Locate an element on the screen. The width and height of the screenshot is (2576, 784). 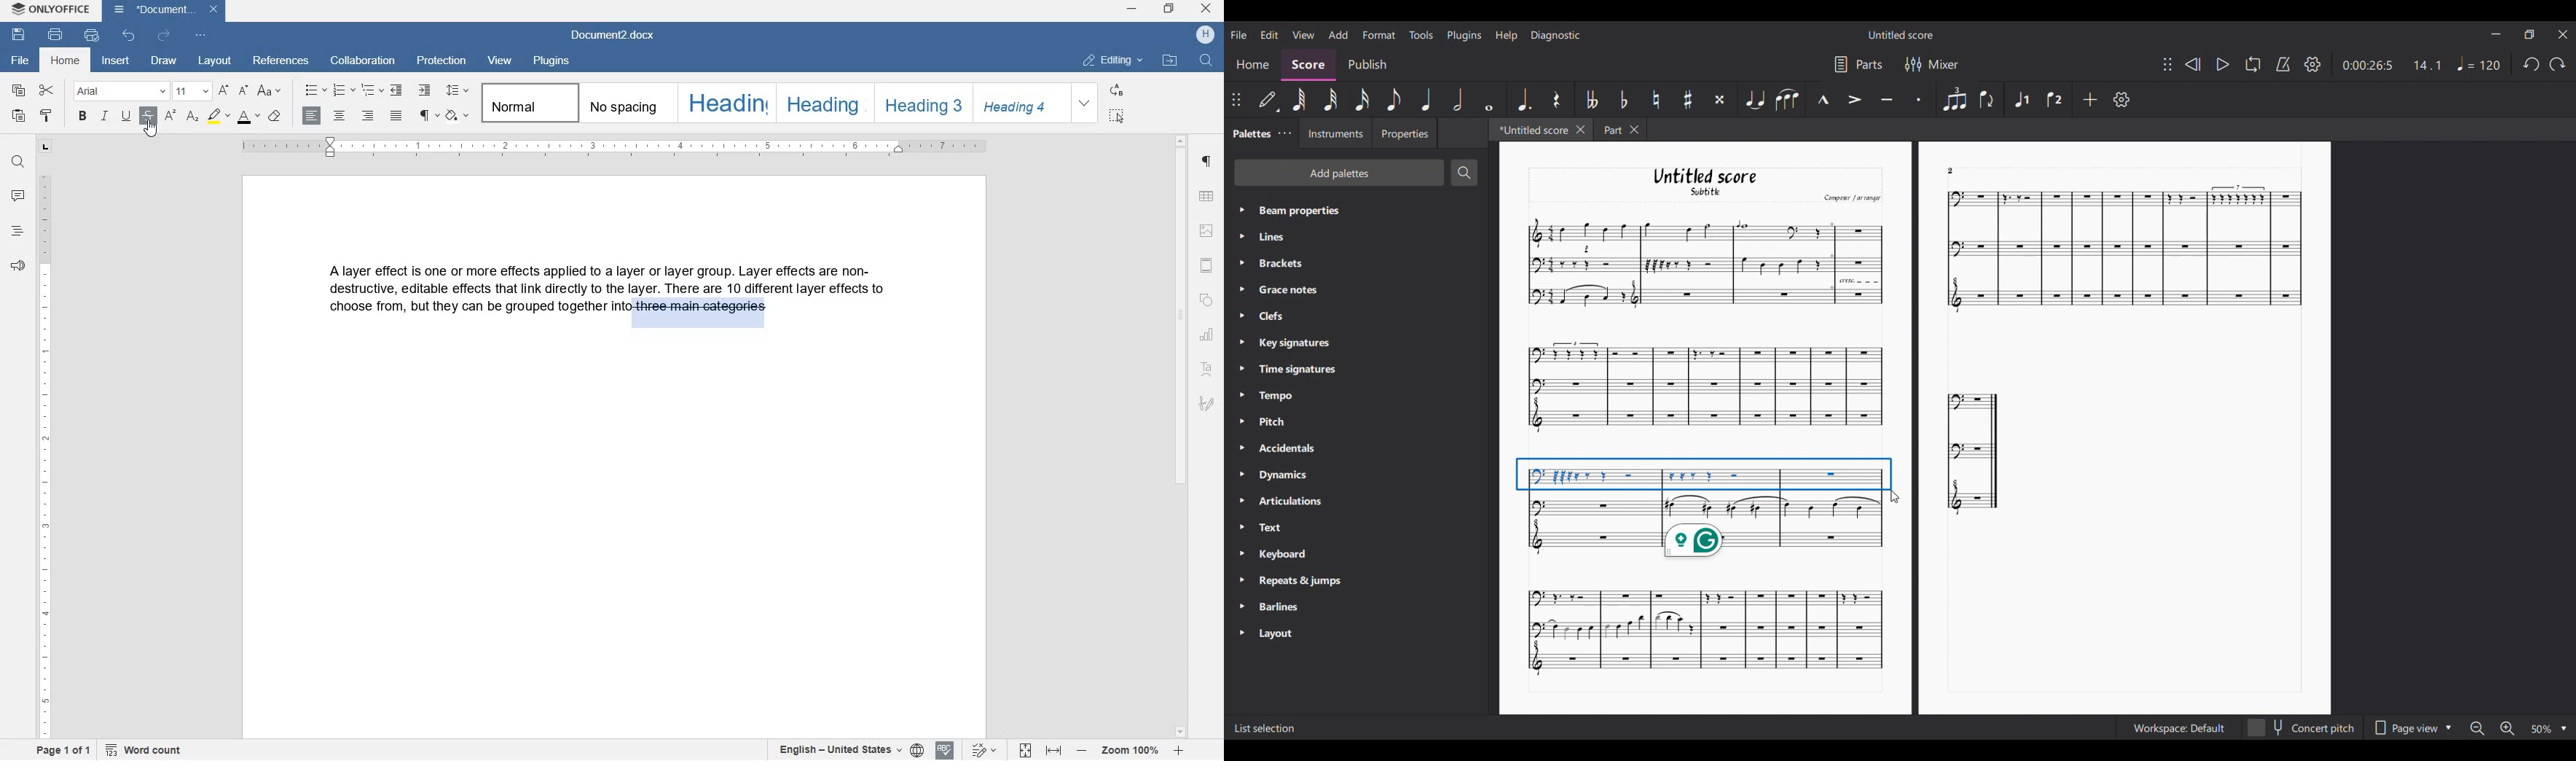
heading  is located at coordinates (16, 232).